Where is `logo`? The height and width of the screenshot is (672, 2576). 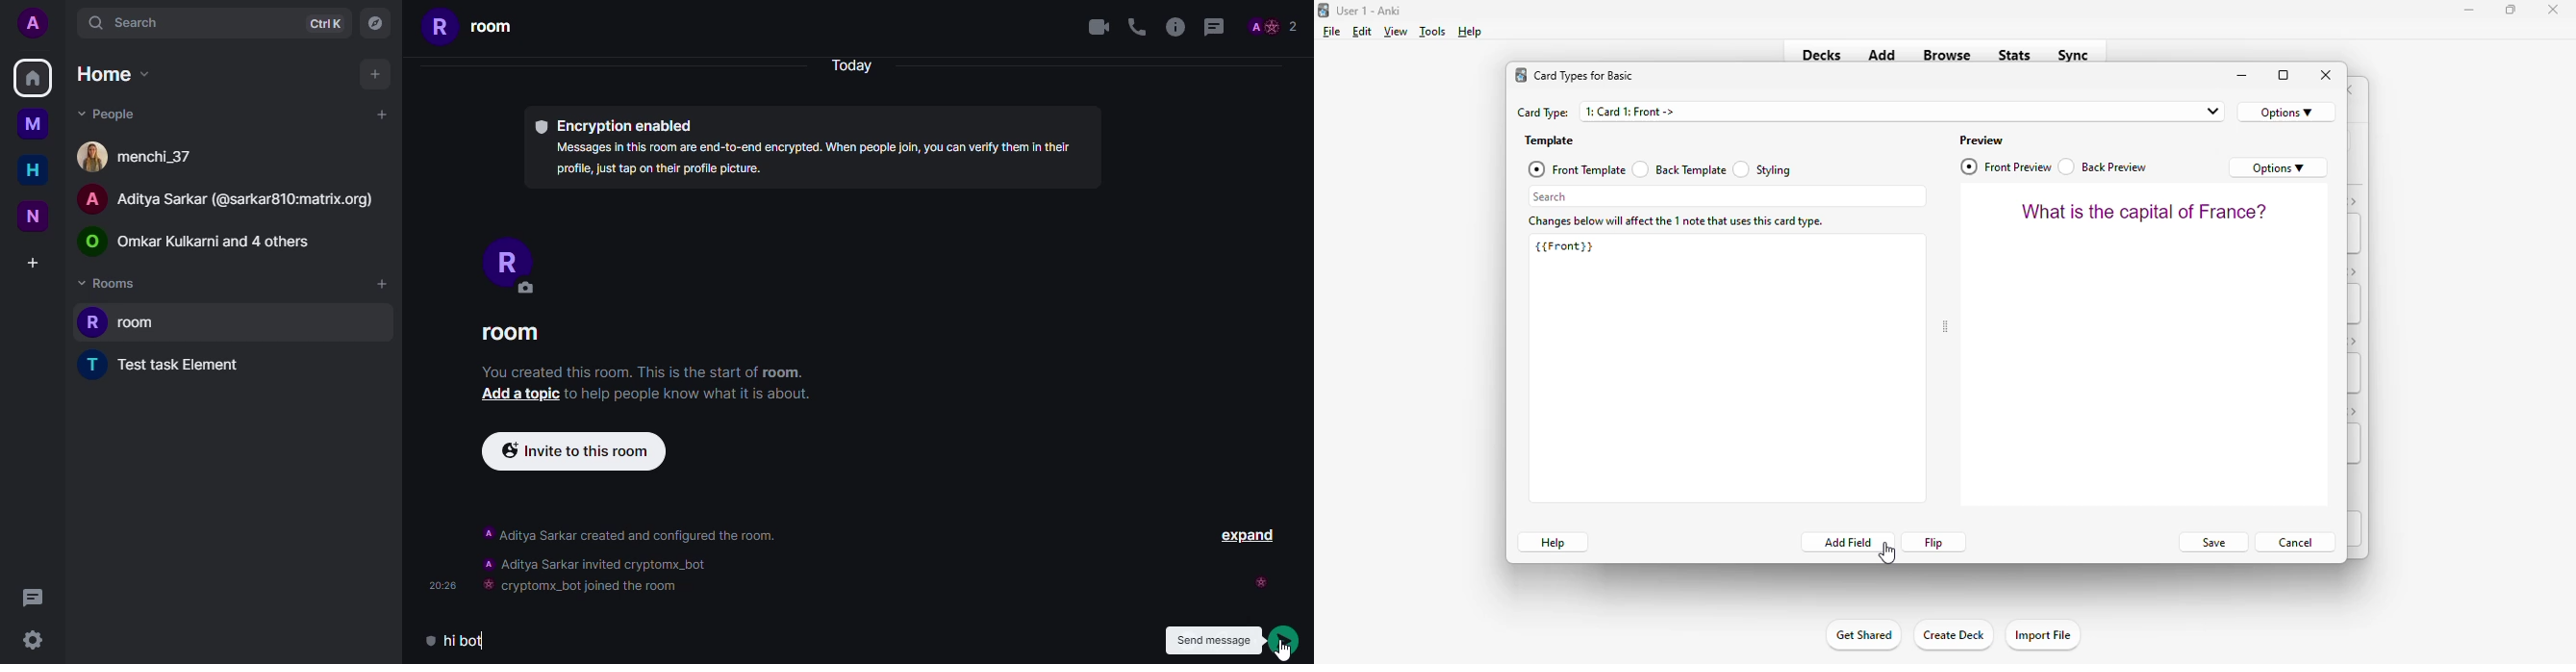 logo is located at coordinates (1322, 9).